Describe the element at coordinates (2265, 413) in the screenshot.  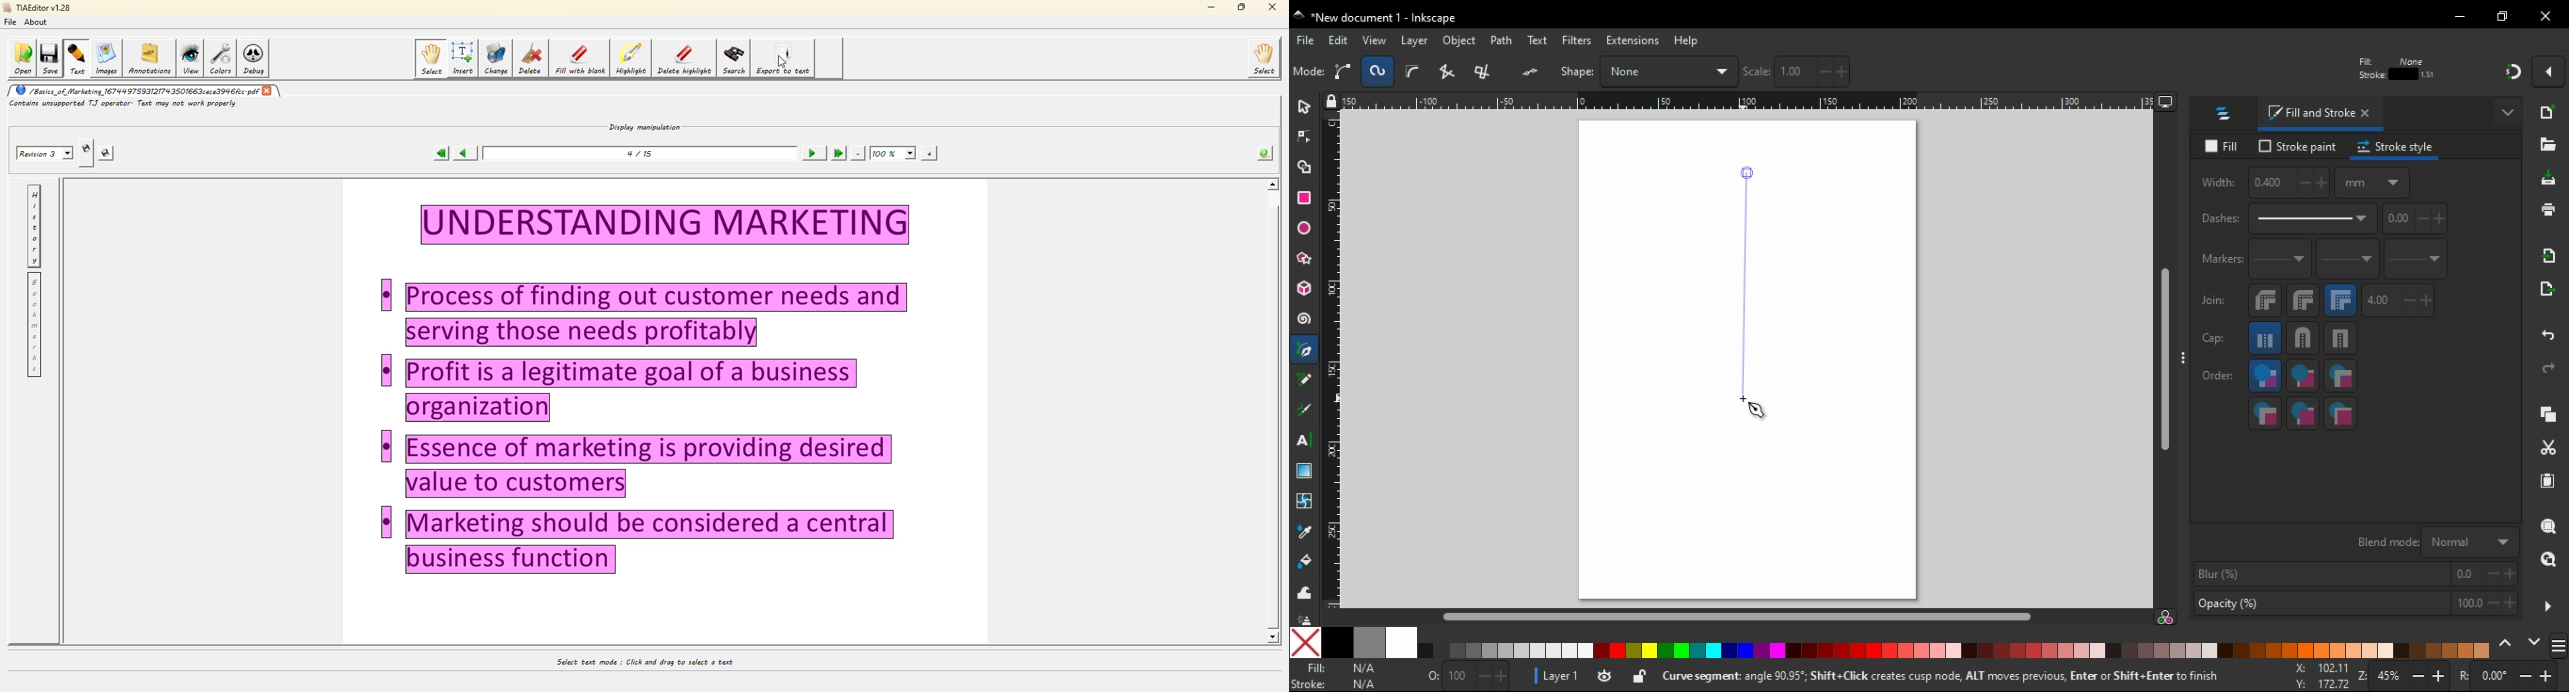
I see `markers,fill,stroke` at that location.